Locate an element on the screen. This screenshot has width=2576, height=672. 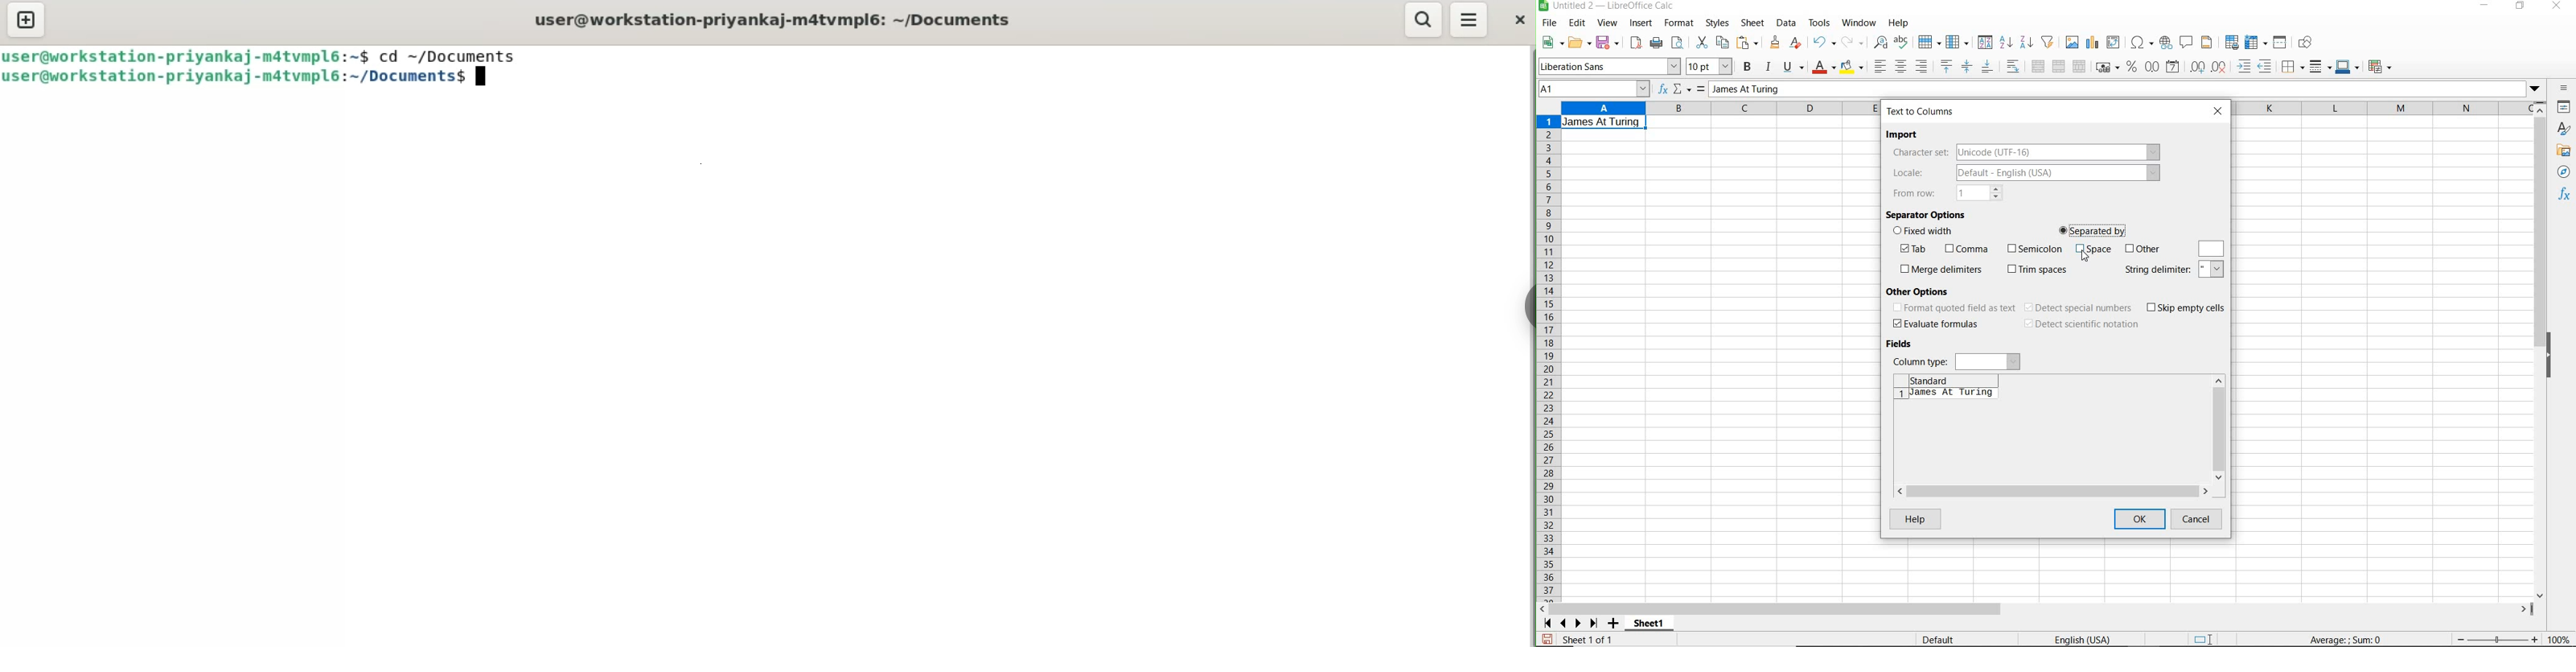
undo is located at coordinates (1823, 43).